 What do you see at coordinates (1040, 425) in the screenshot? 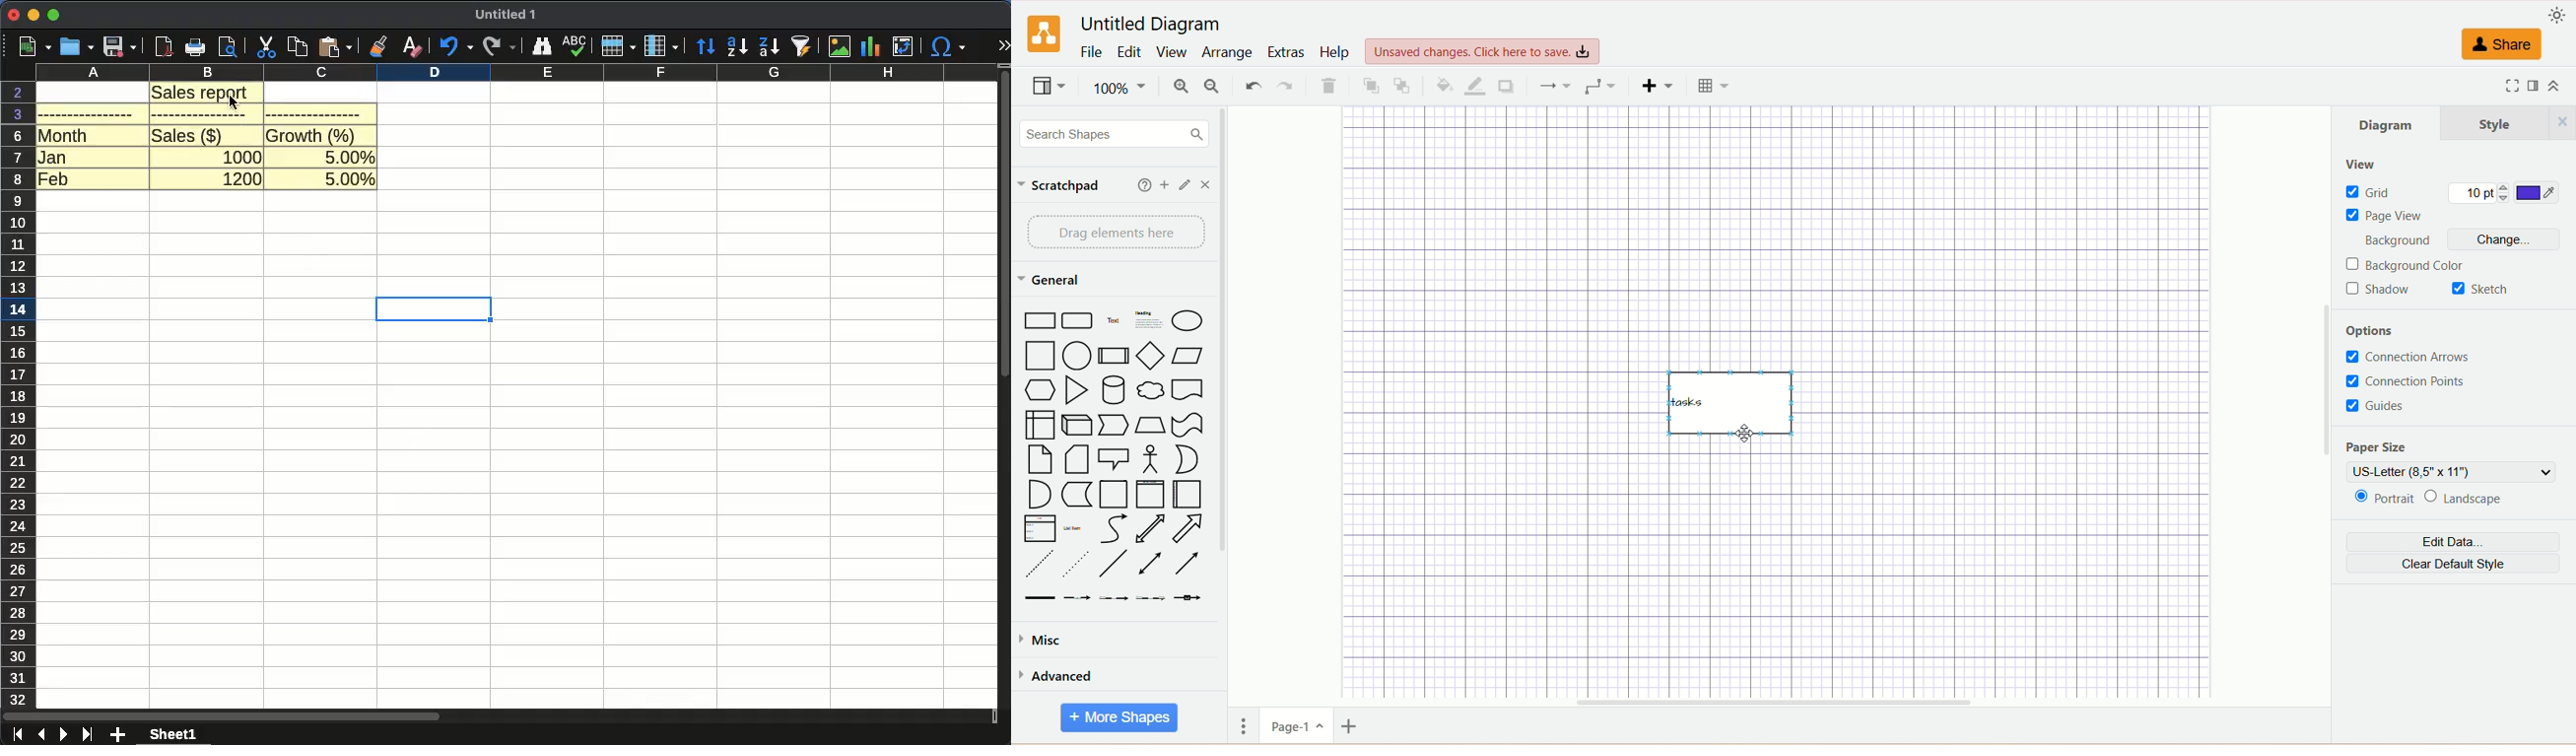
I see `Box` at bounding box center [1040, 425].